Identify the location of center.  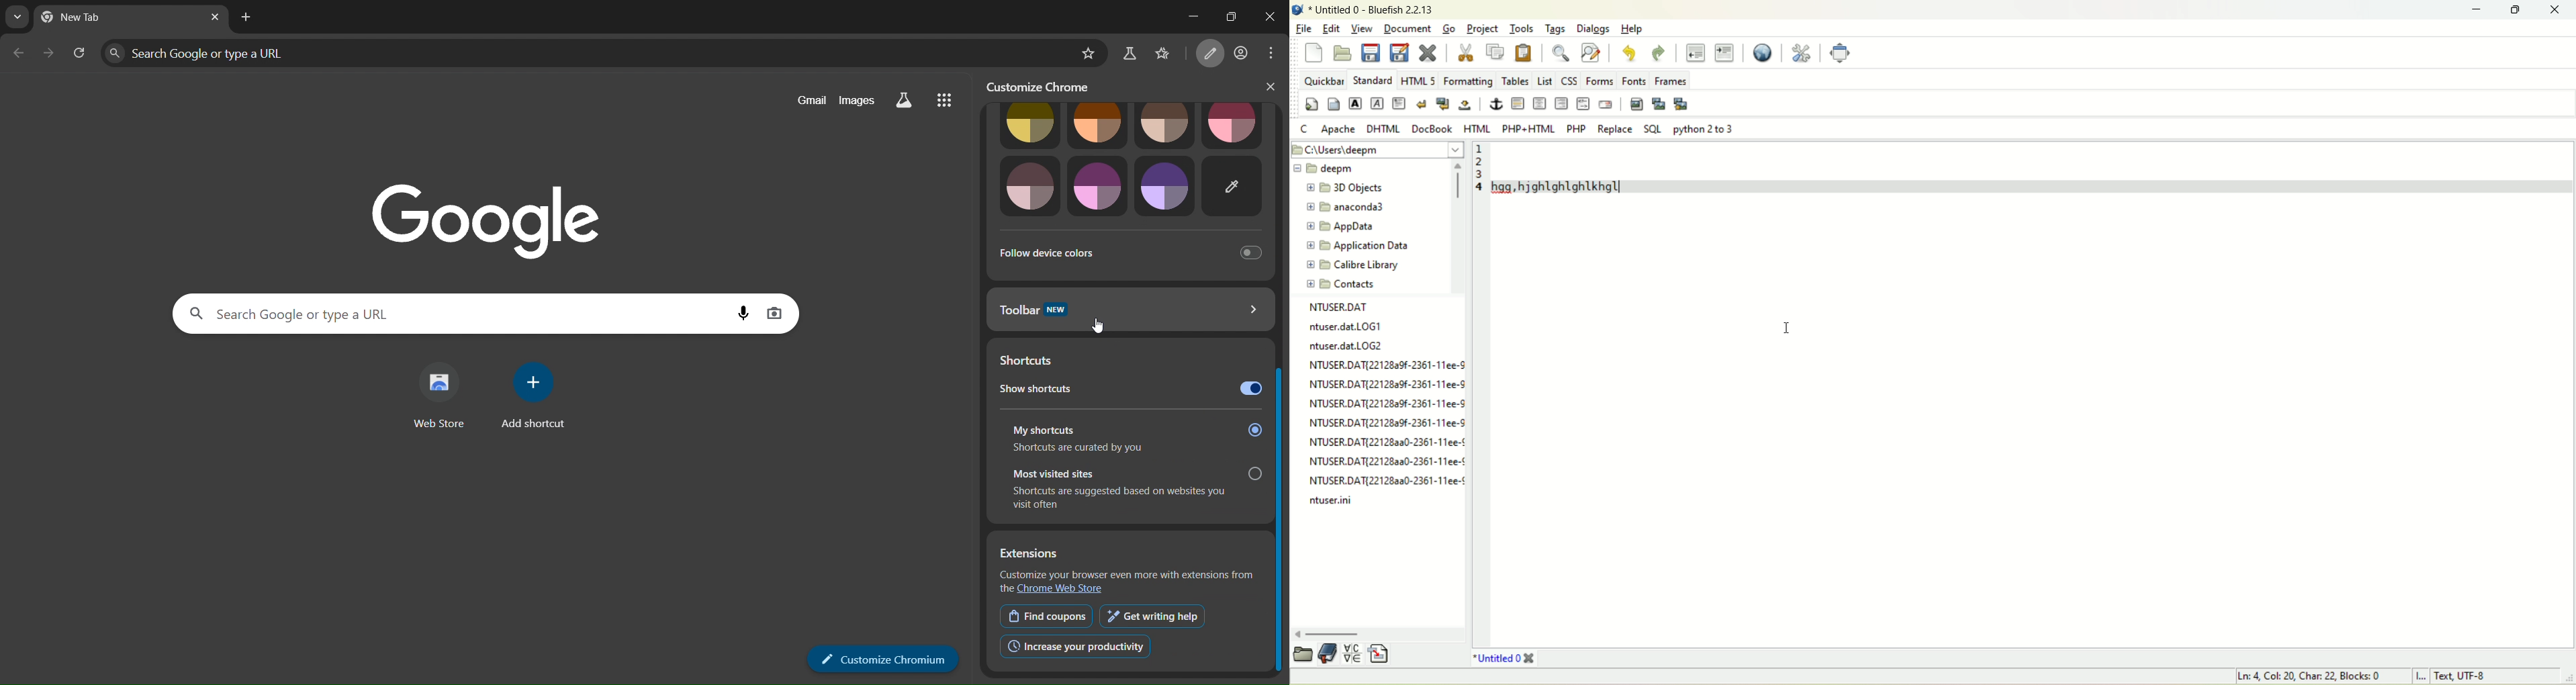
(1540, 104).